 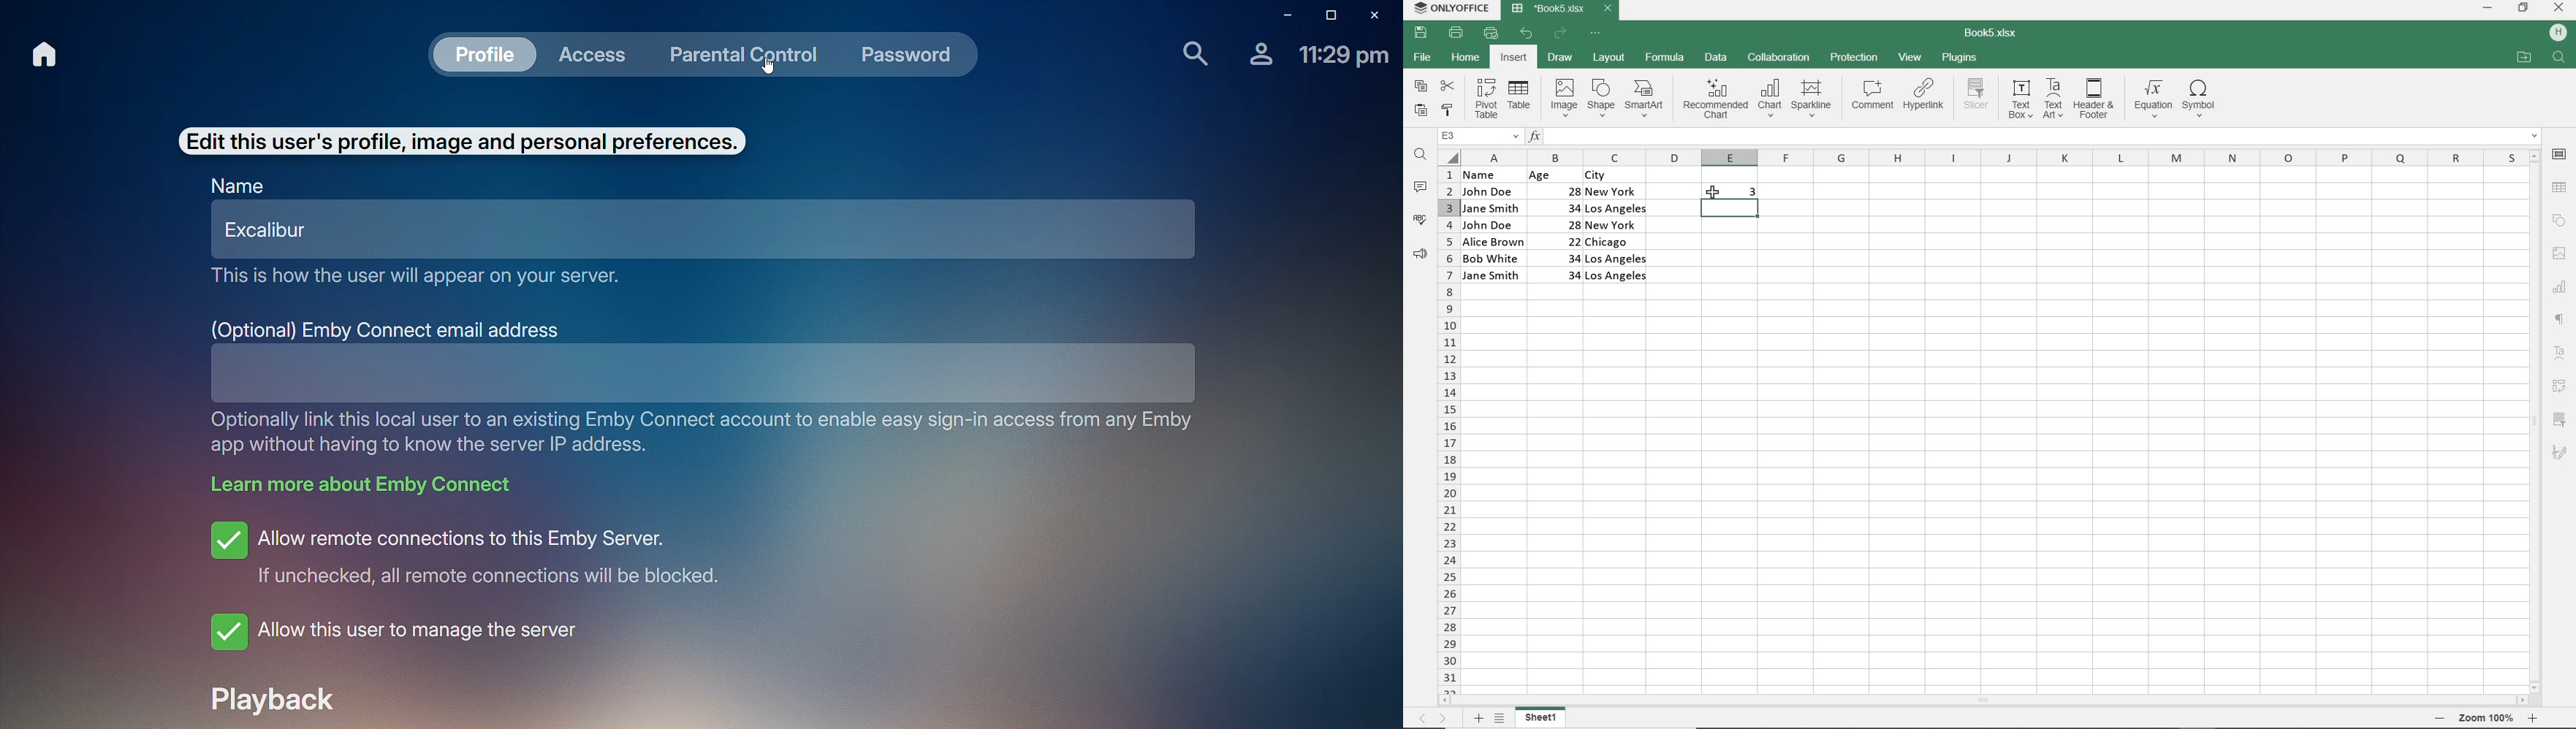 What do you see at coordinates (2563, 384) in the screenshot?
I see `PIVOT TABLE` at bounding box center [2563, 384].